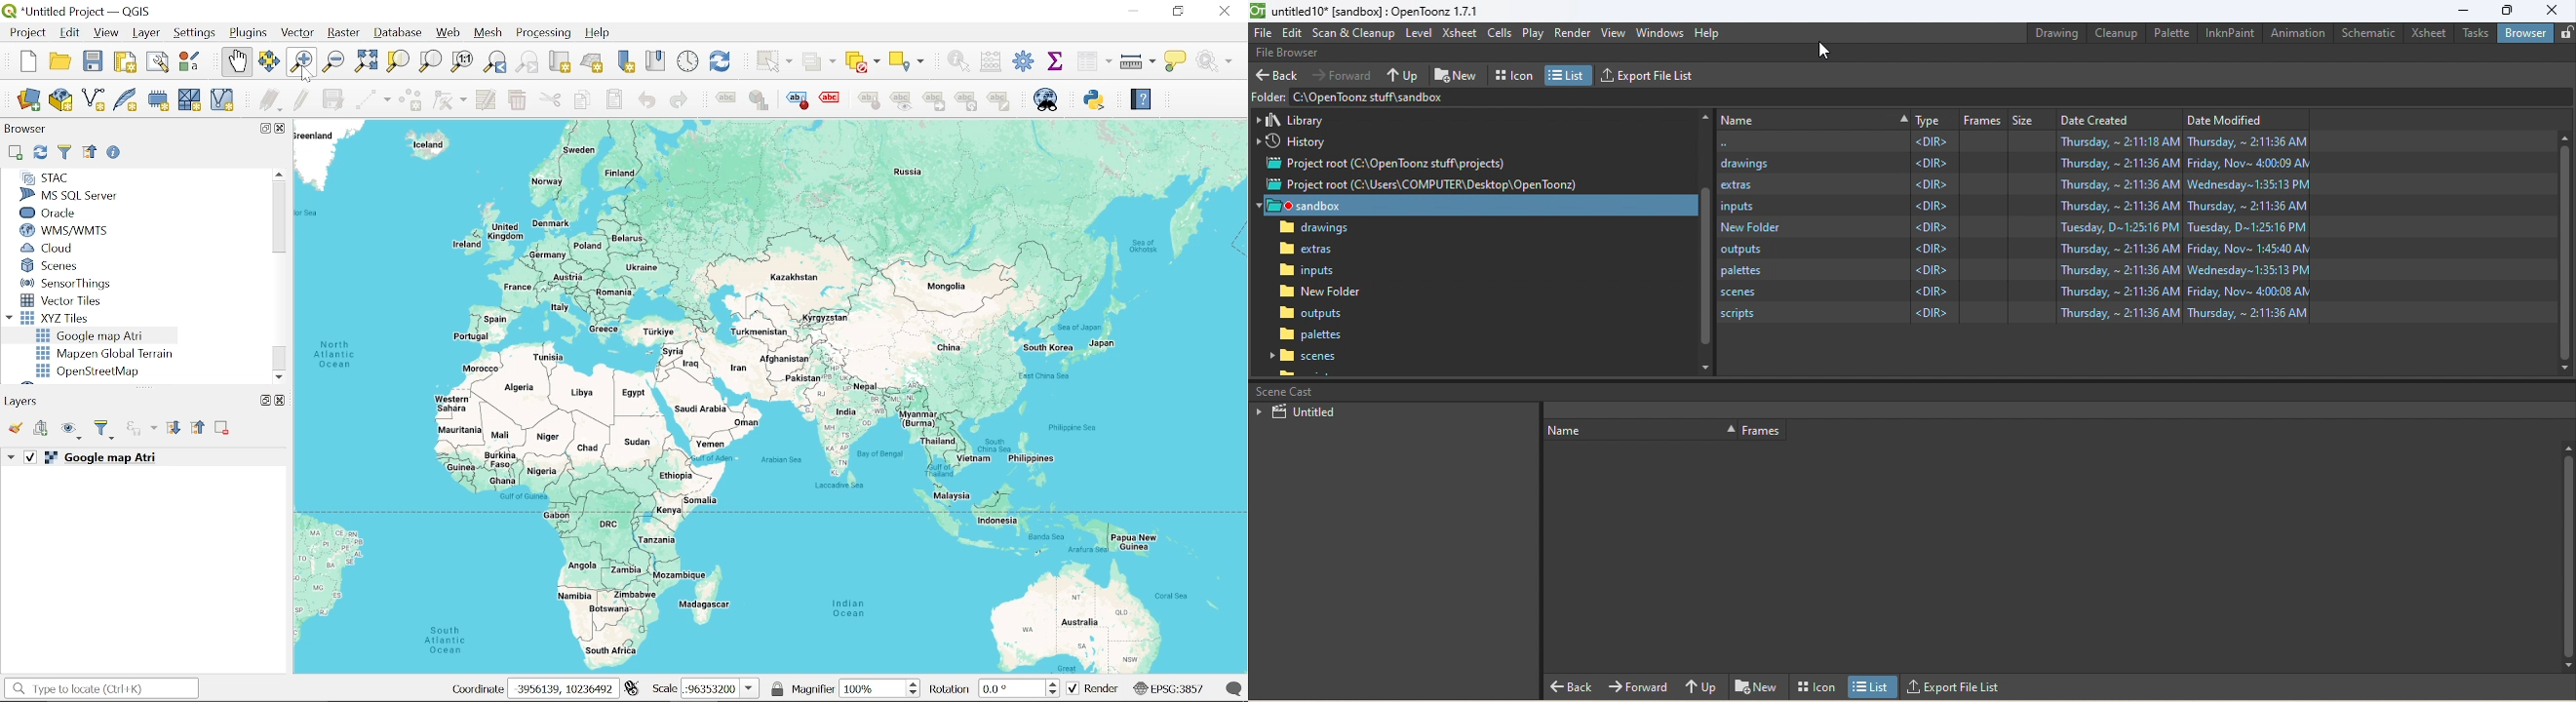  What do you see at coordinates (863, 62) in the screenshot?
I see `Deelect features form all layers` at bounding box center [863, 62].